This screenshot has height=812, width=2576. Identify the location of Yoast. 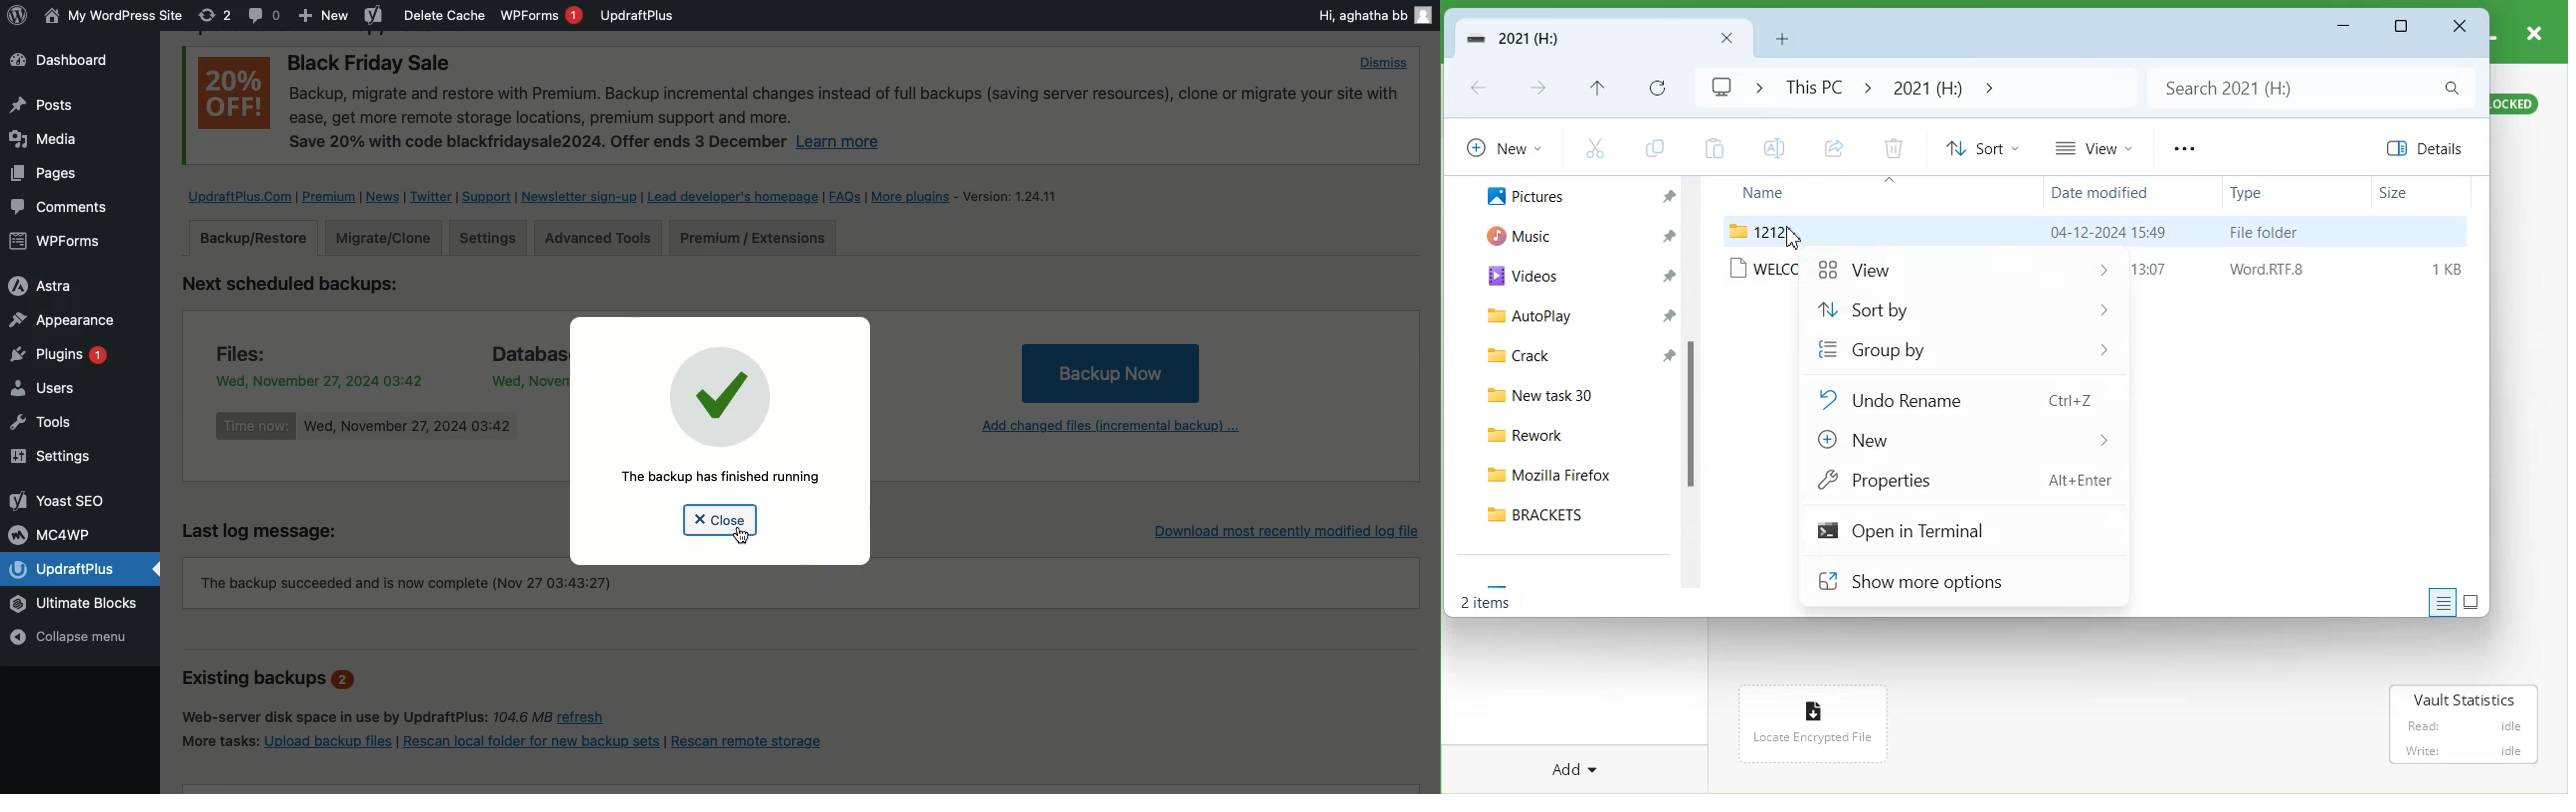
(372, 17).